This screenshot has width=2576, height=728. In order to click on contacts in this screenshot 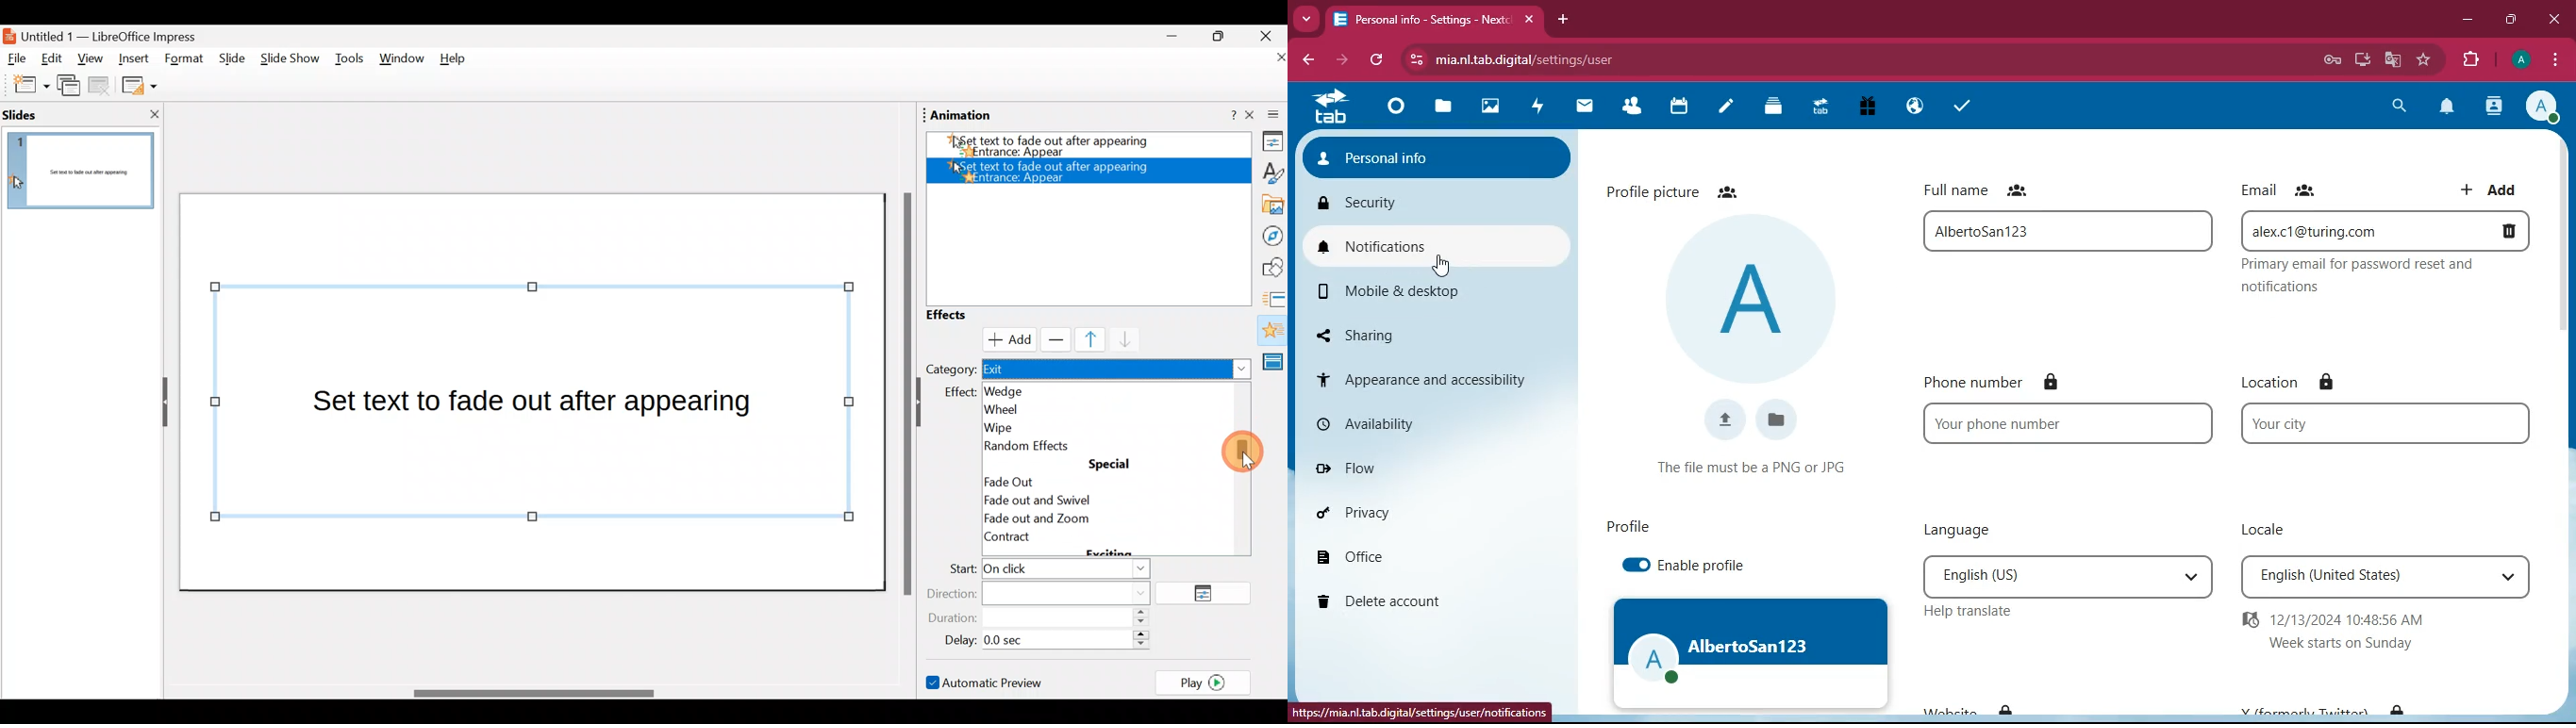, I will do `click(2492, 108)`.